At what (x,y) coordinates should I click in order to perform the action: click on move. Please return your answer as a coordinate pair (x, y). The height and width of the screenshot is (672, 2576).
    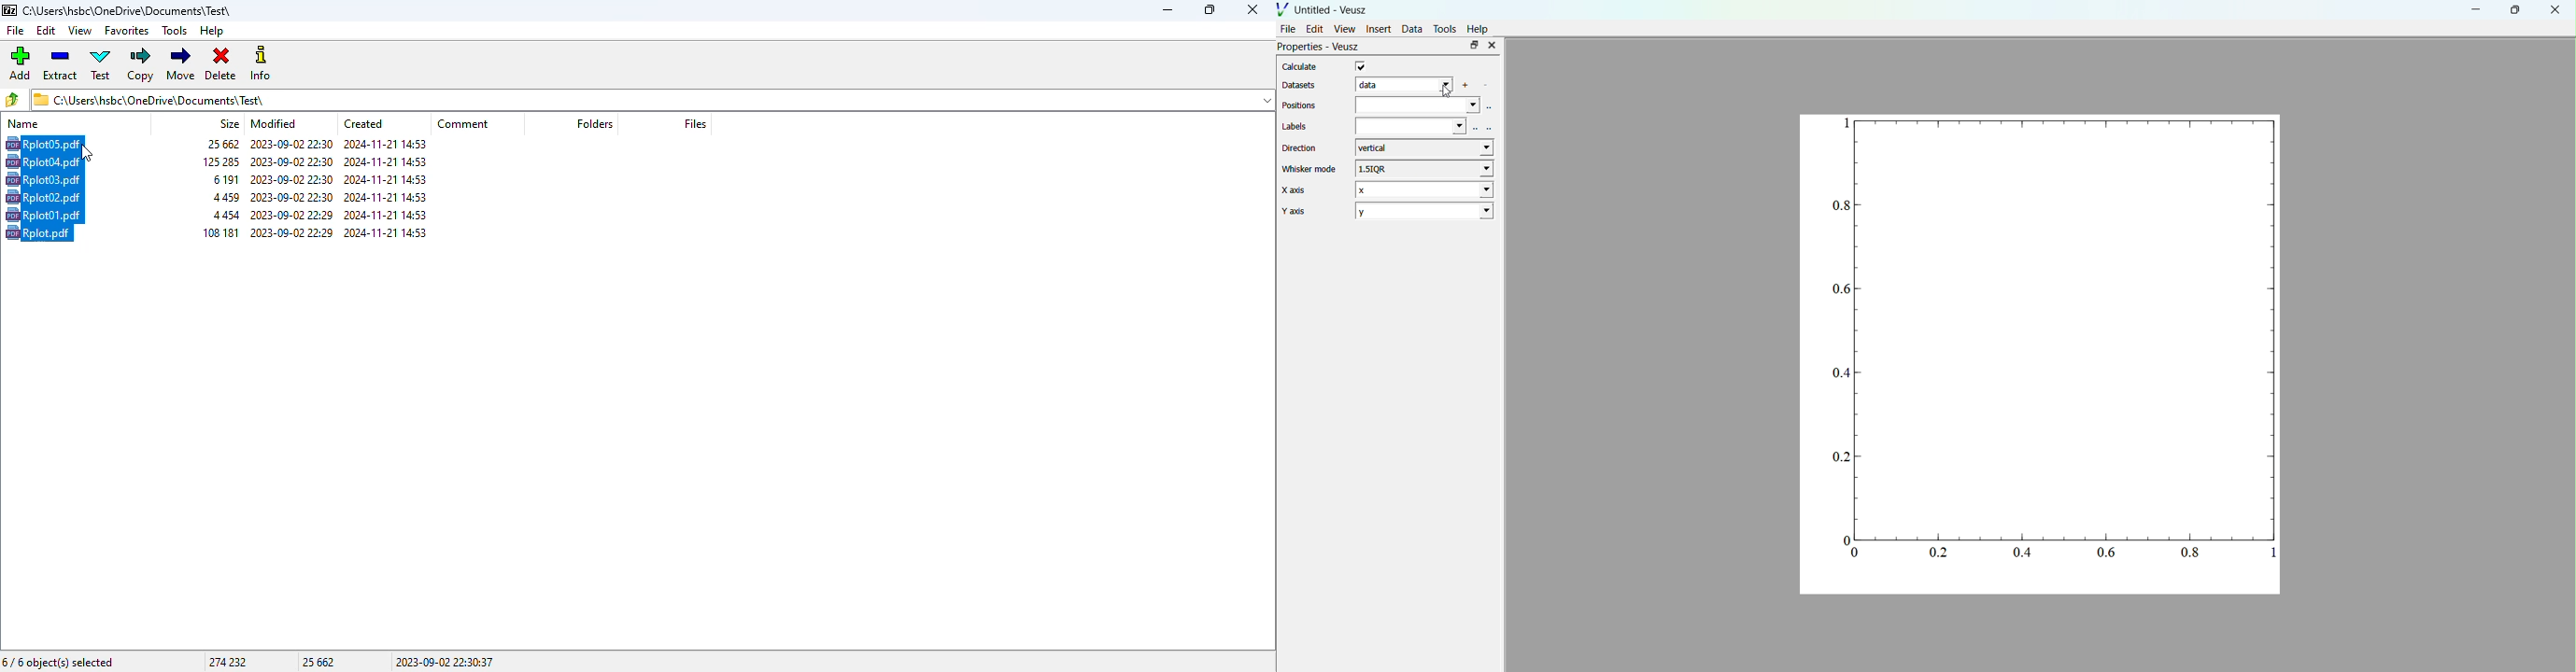
    Looking at the image, I should click on (182, 63).